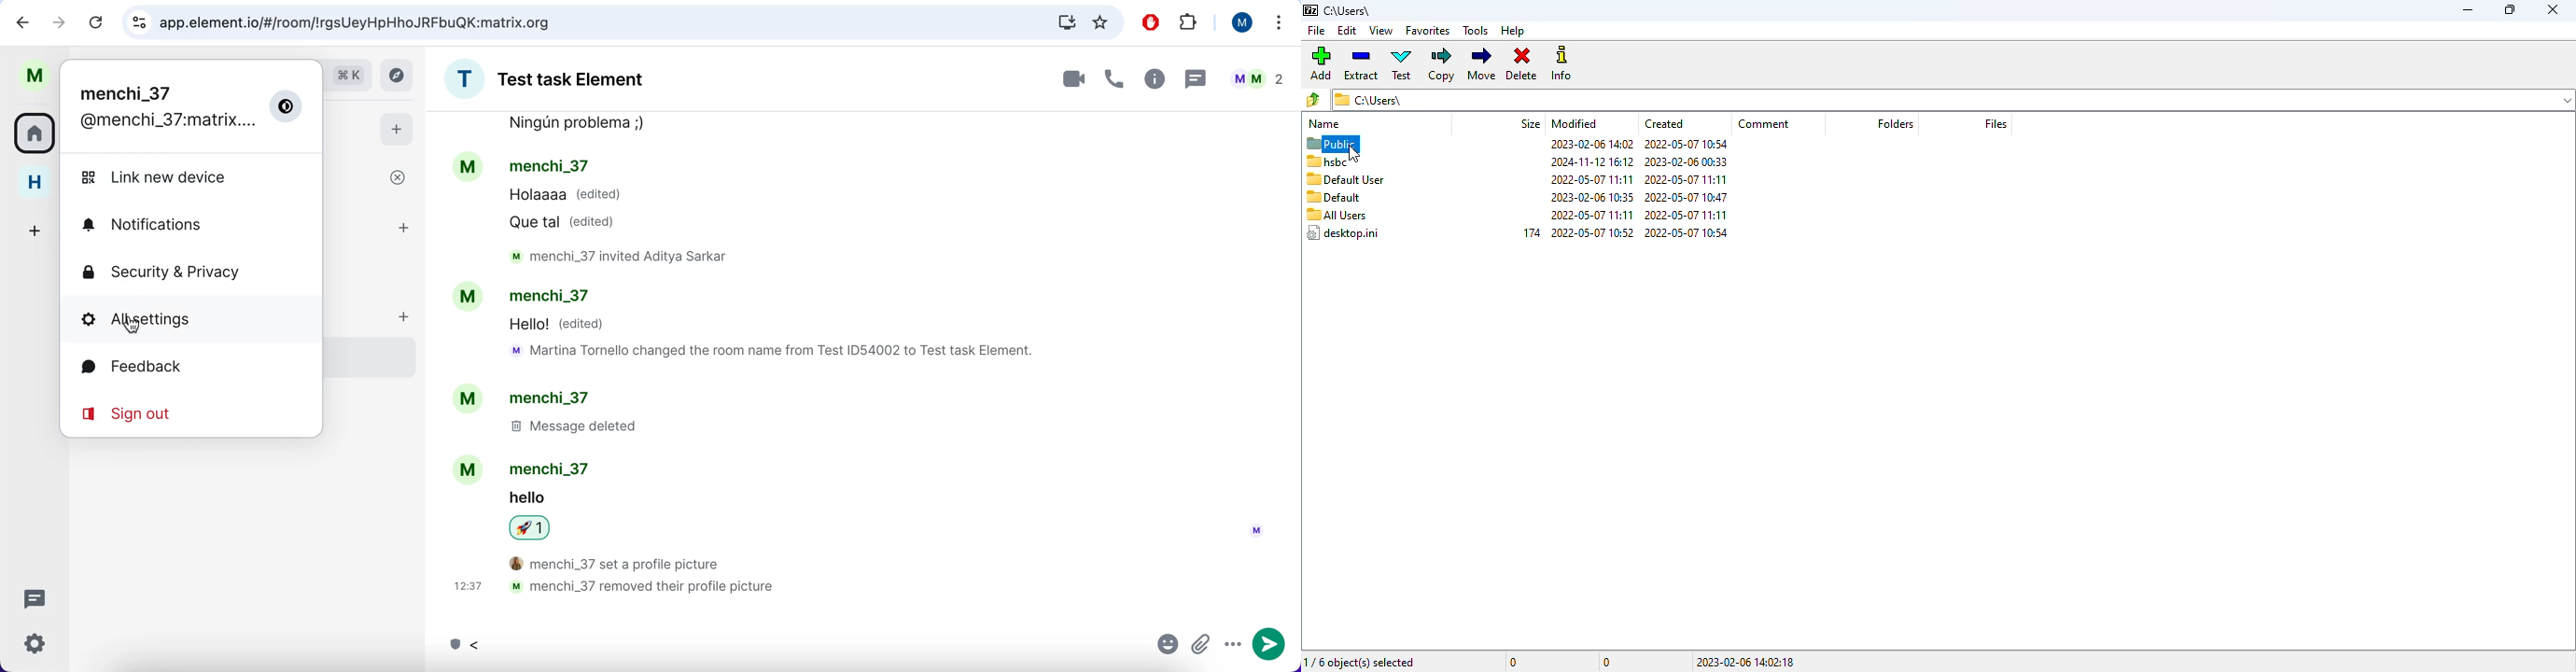  Describe the element at coordinates (1663, 123) in the screenshot. I see `created` at that location.